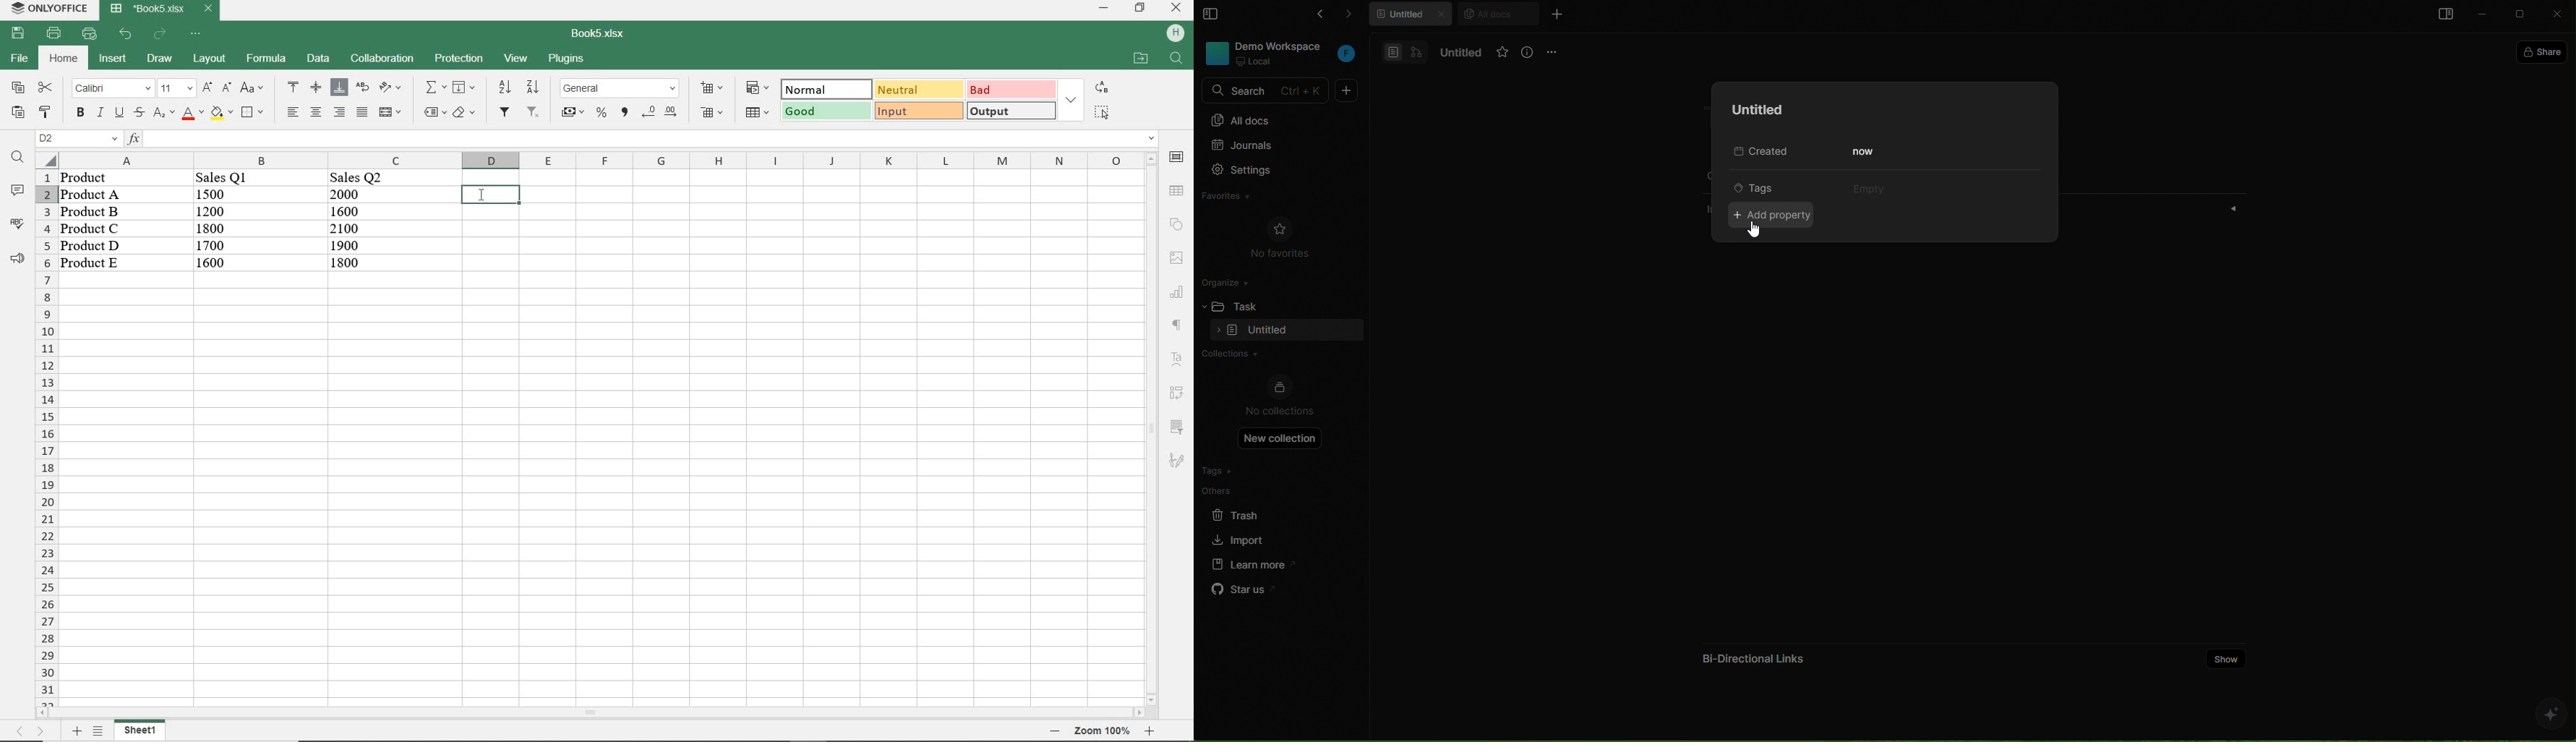  I want to click on tags, so click(1766, 187).